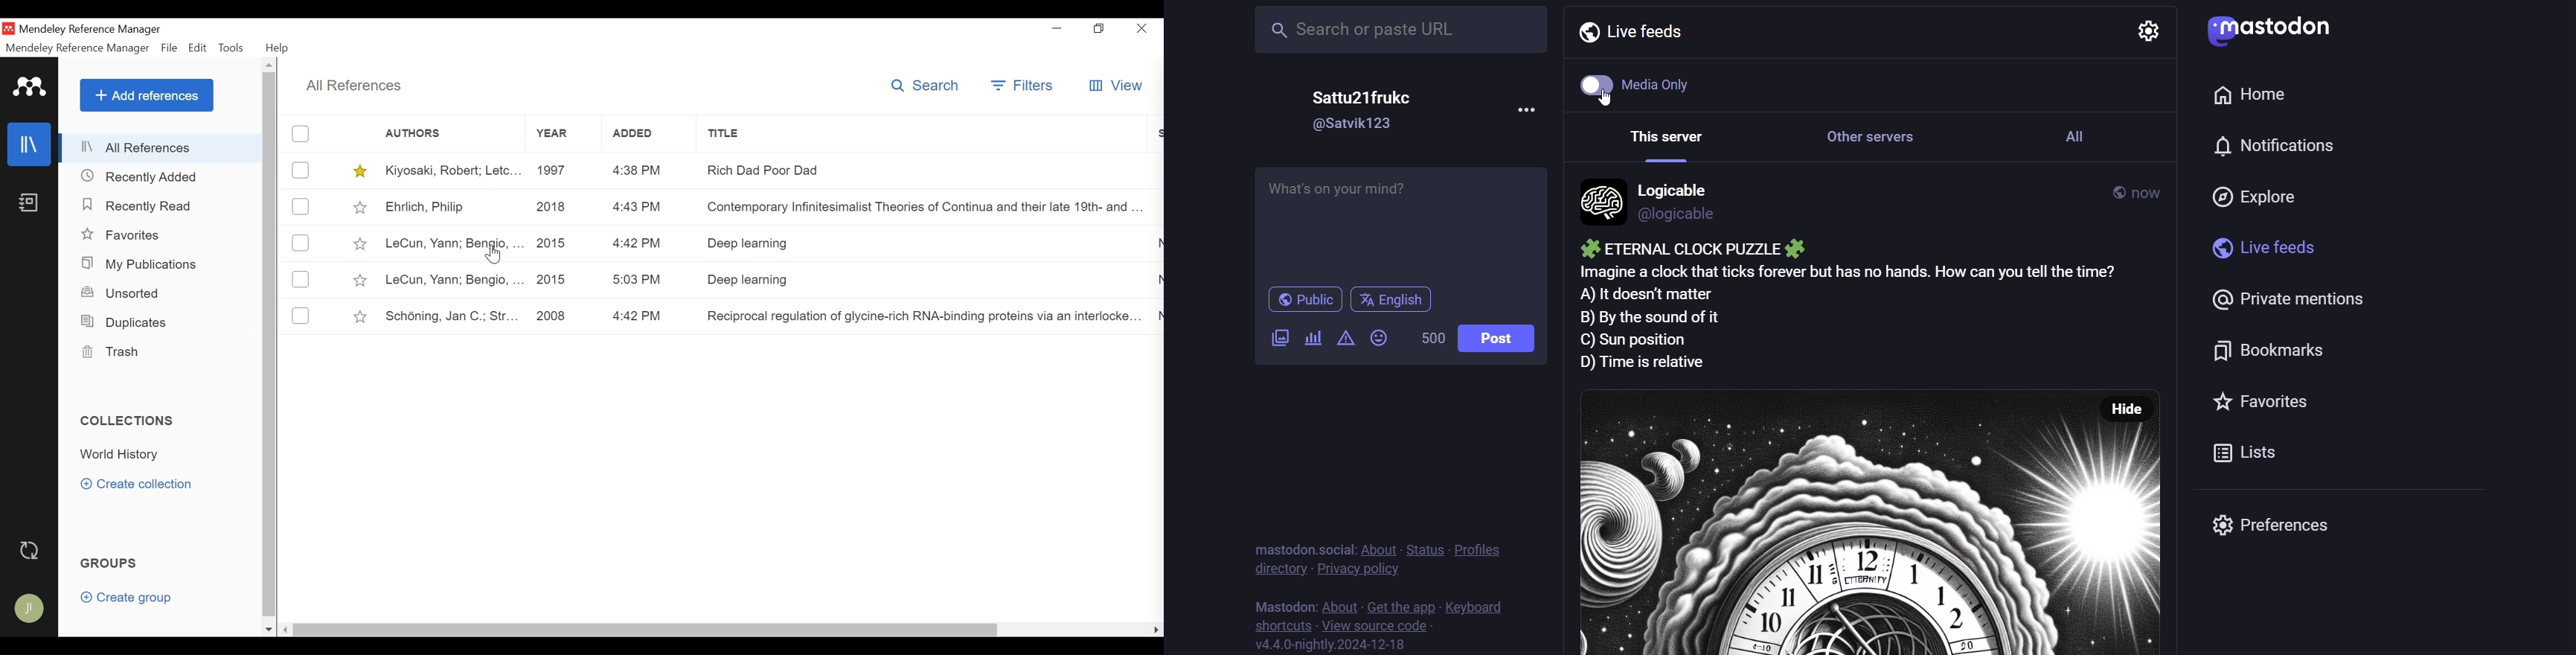  Describe the element at coordinates (2276, 297) in the screenshot. I see `private mention` at that location.